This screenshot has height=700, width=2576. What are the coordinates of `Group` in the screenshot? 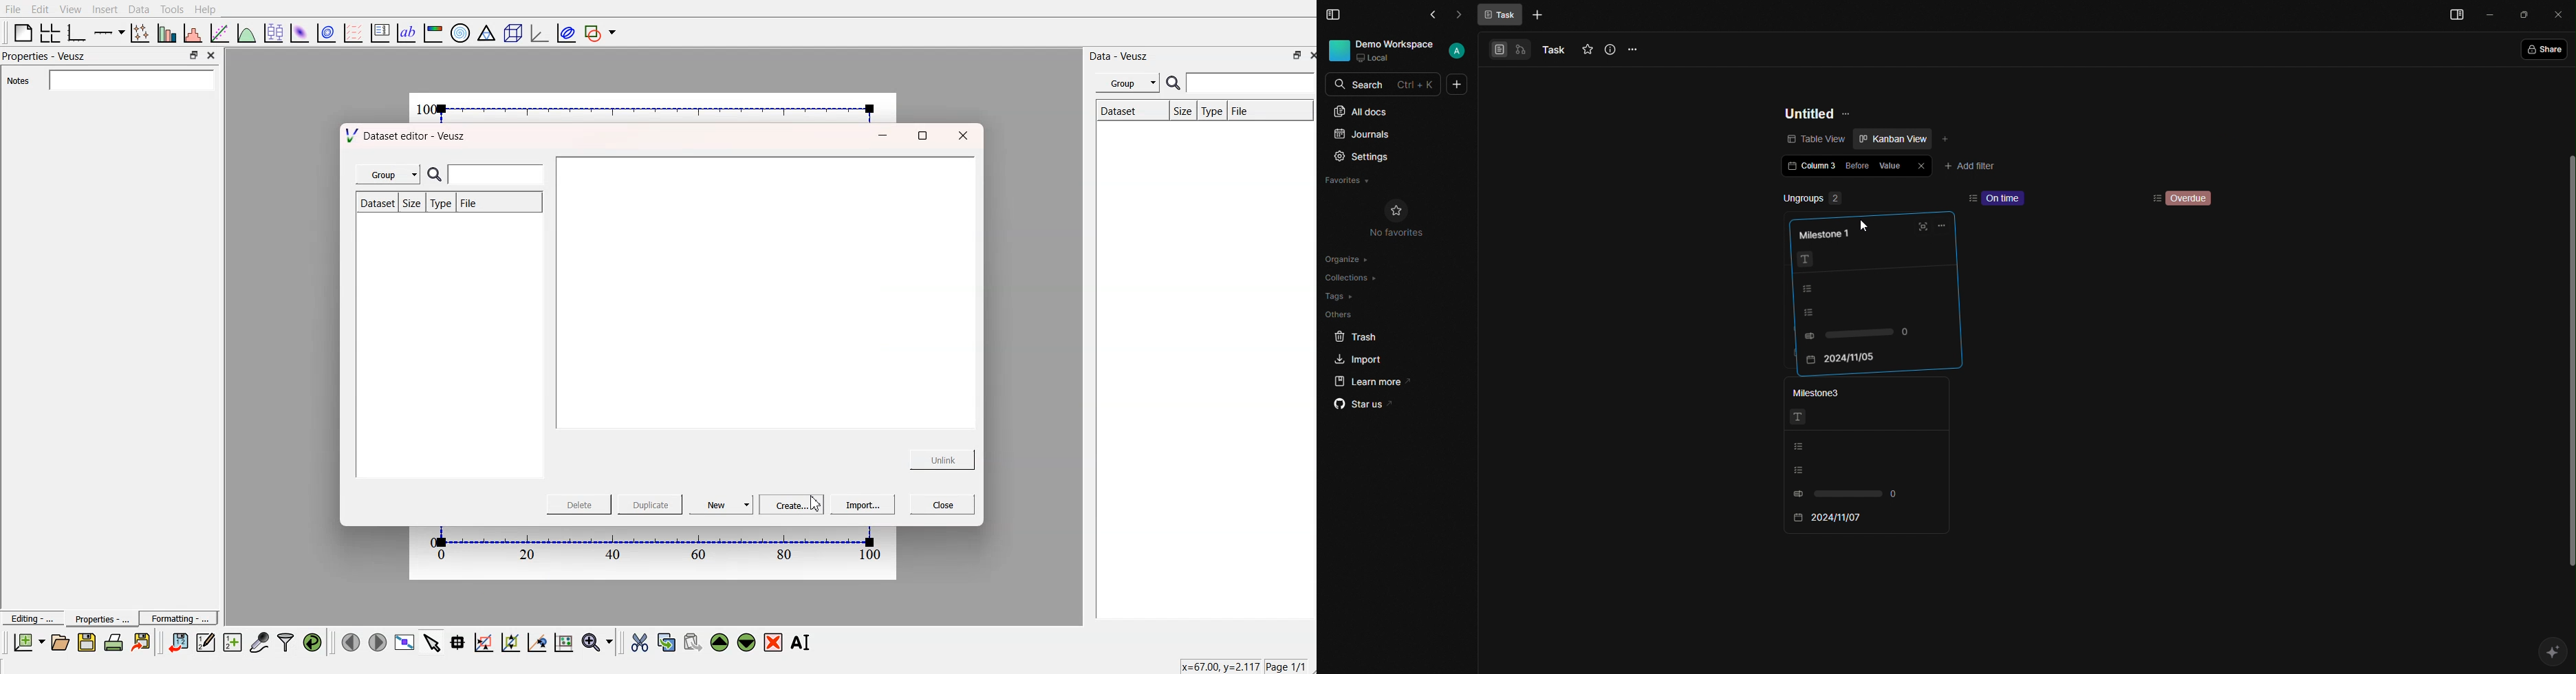 It's located at (1125, 83).